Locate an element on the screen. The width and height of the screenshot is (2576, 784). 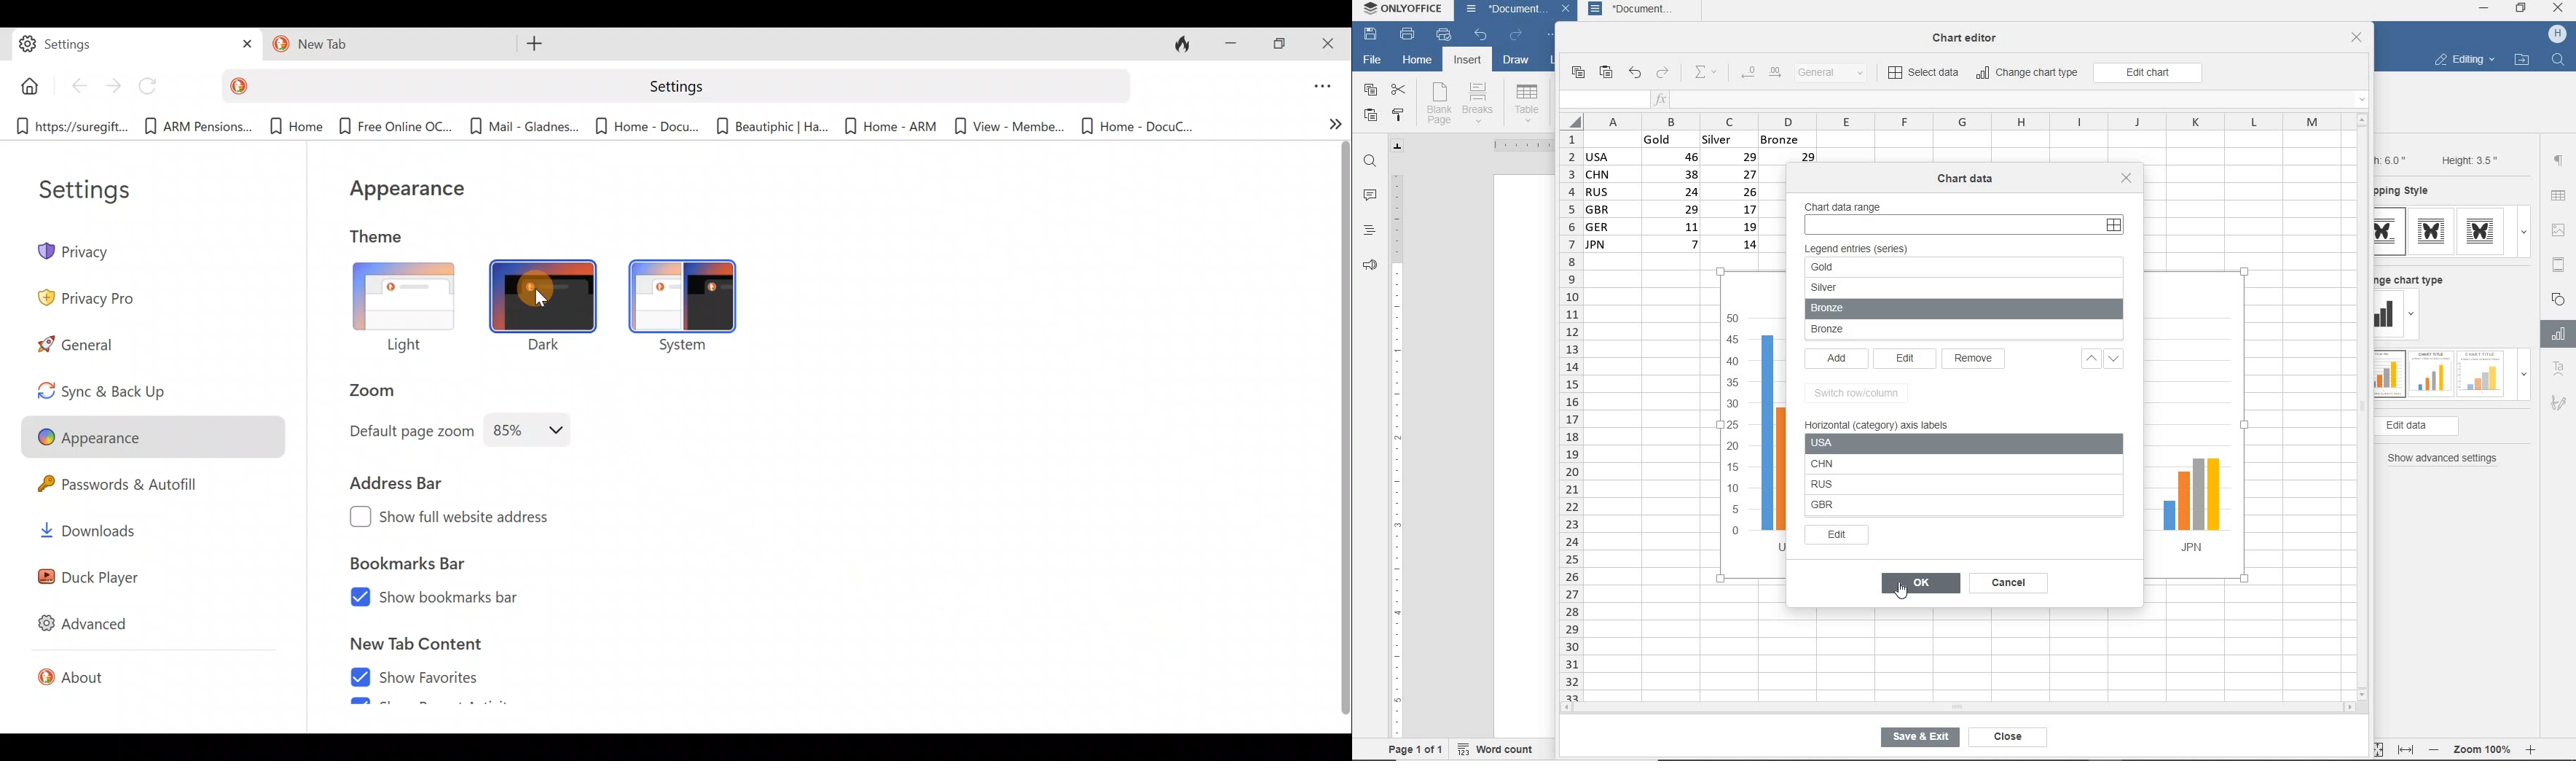
redo is located at coordinates (1515, 36).